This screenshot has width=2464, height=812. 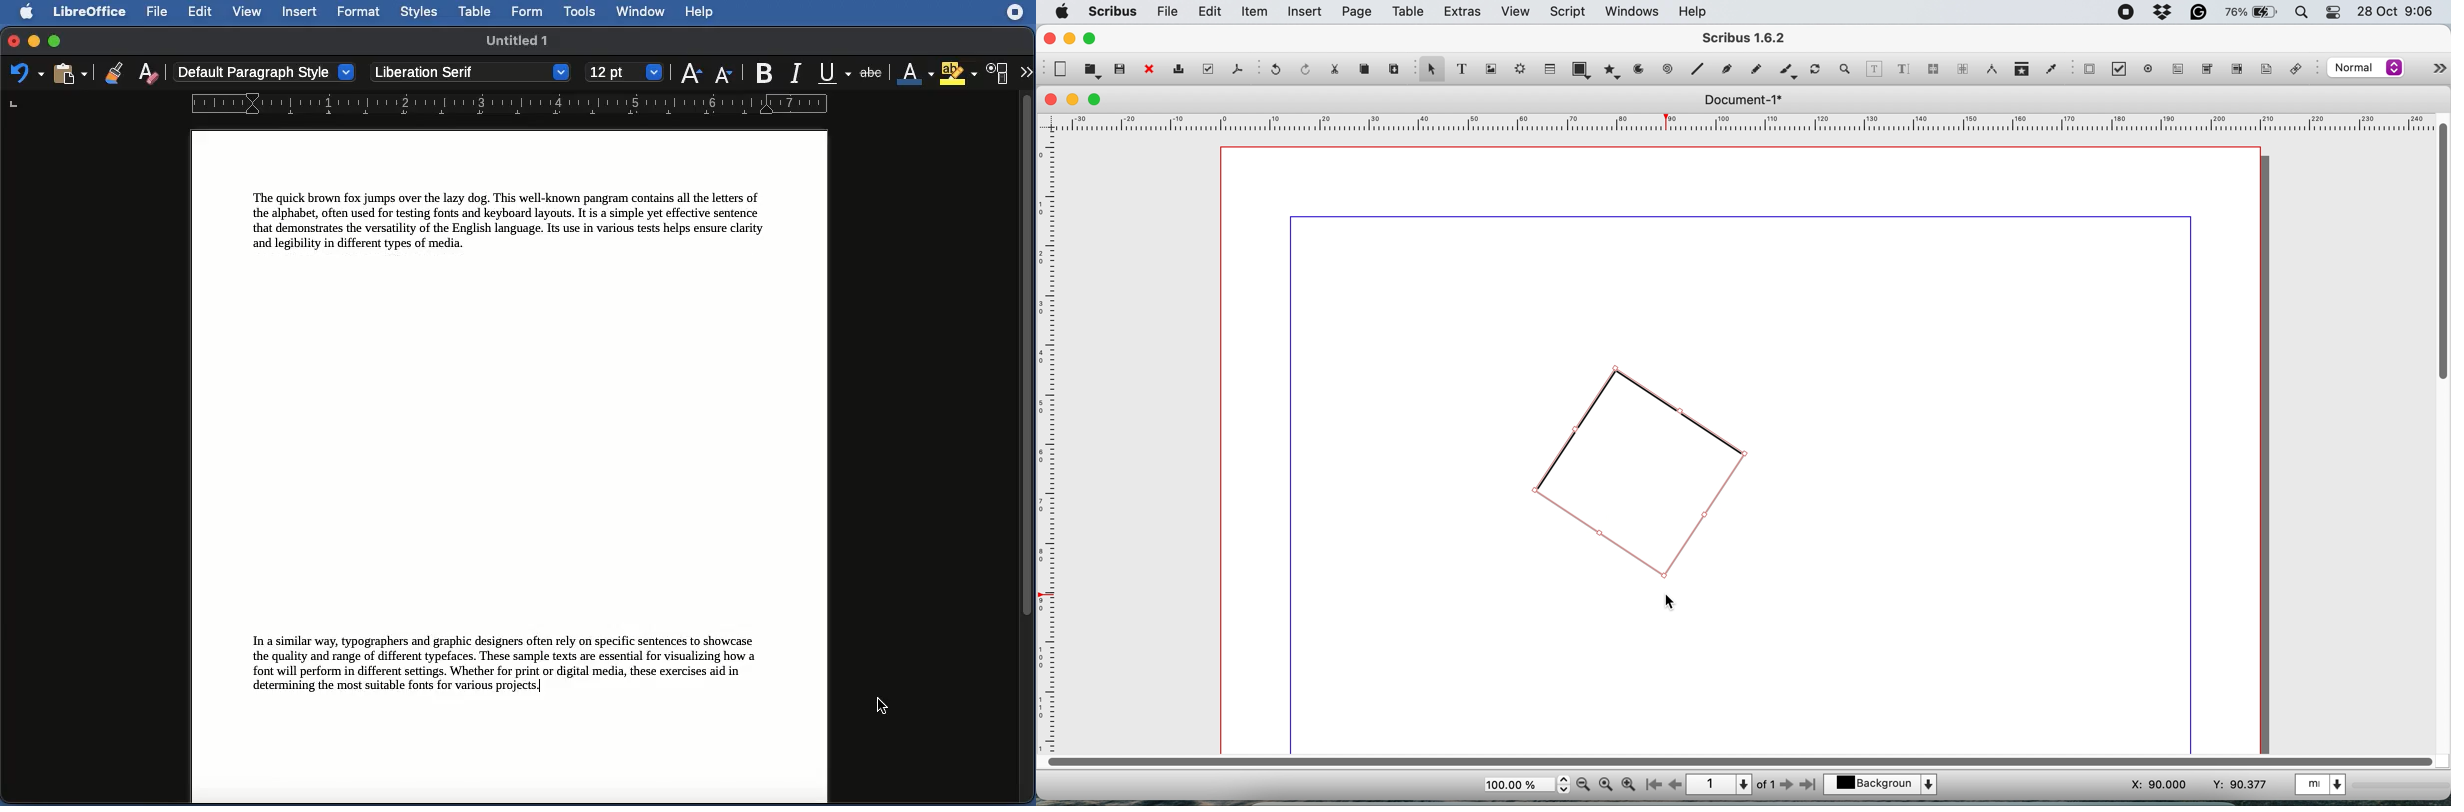 I want to click on Default paragraph styl, so click(x=265, y=73).